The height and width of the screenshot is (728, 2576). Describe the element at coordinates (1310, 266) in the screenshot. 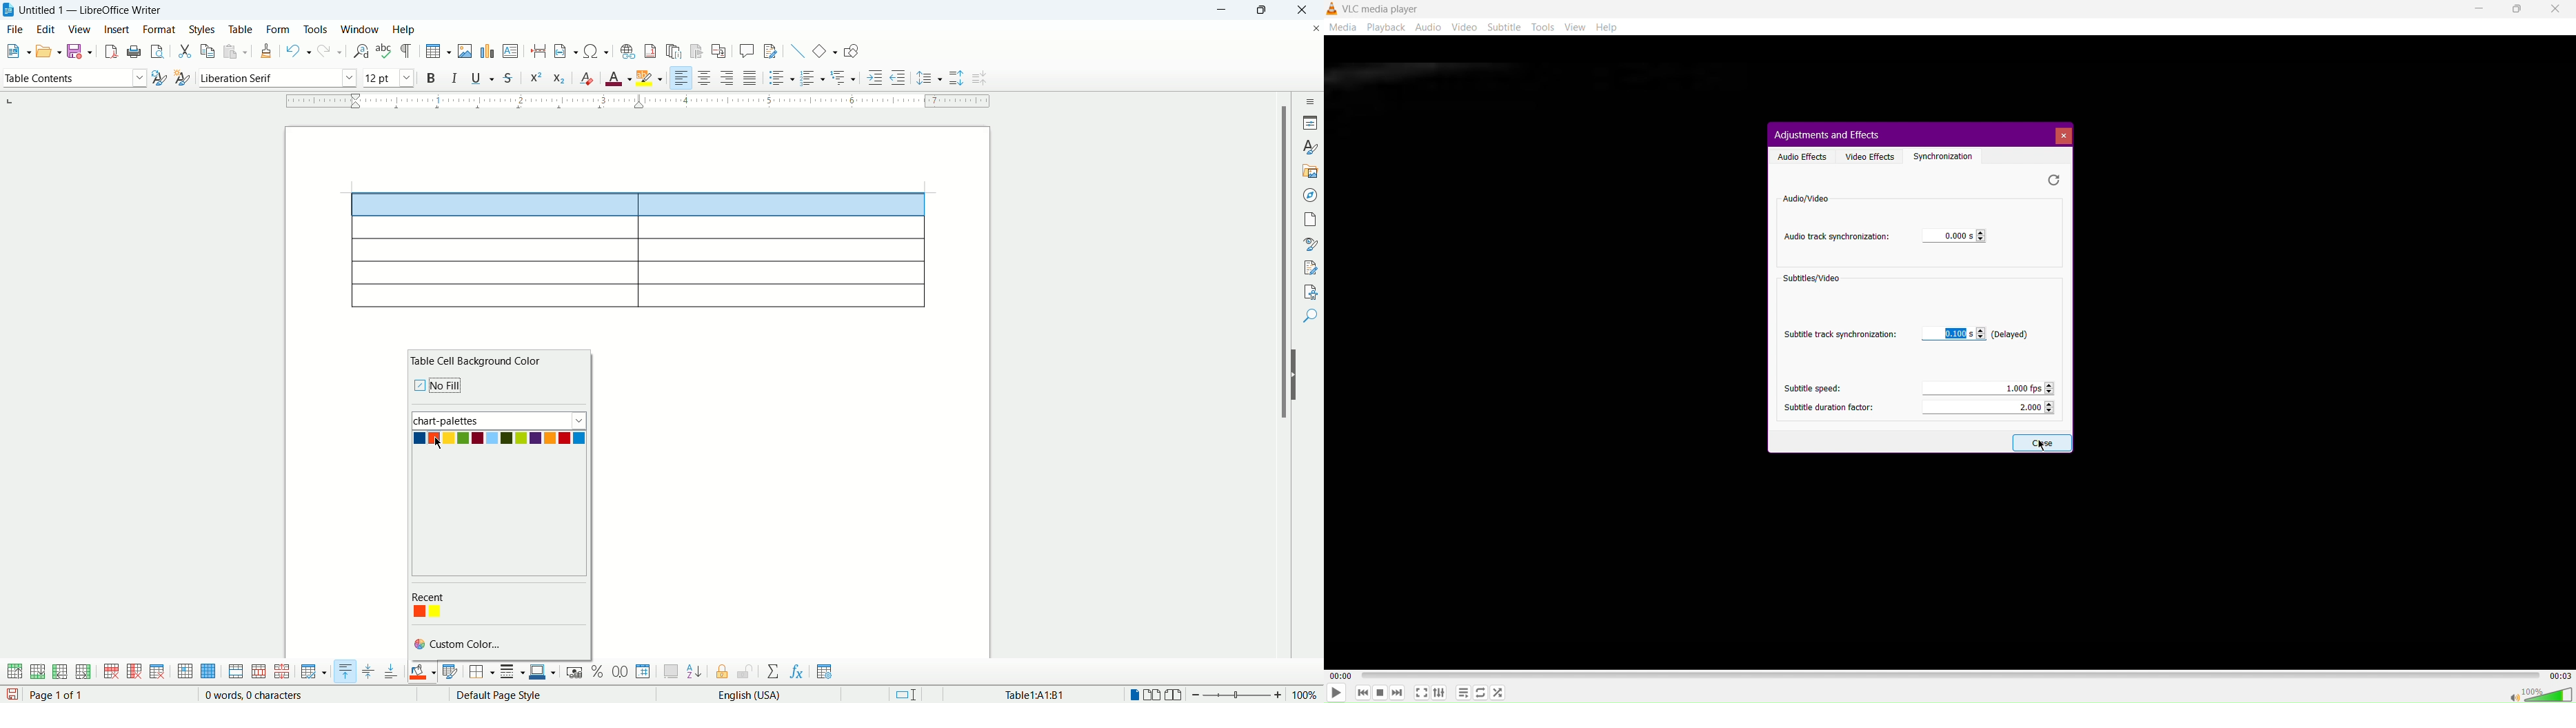

I see `manage changes` at that location.